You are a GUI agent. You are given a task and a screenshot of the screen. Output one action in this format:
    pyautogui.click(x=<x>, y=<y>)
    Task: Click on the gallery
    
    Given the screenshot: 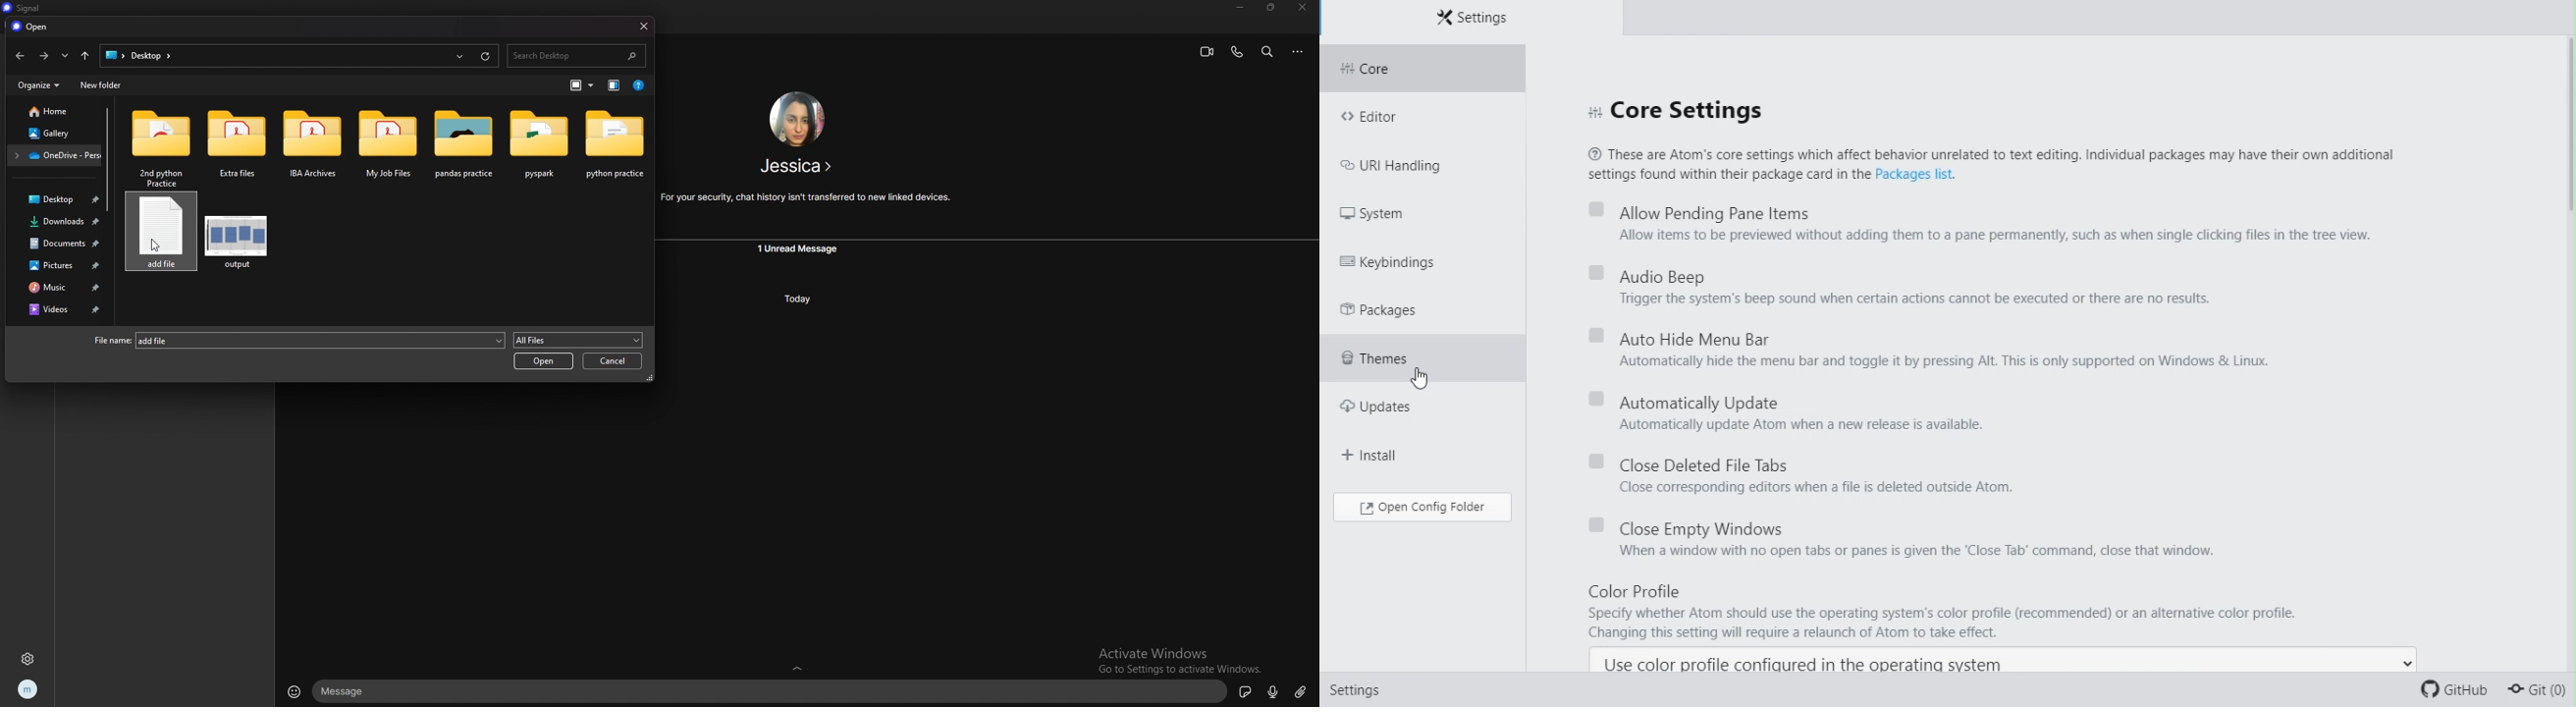 What is the action you would take?
    pyautogui.click(x=50, y=131)
    